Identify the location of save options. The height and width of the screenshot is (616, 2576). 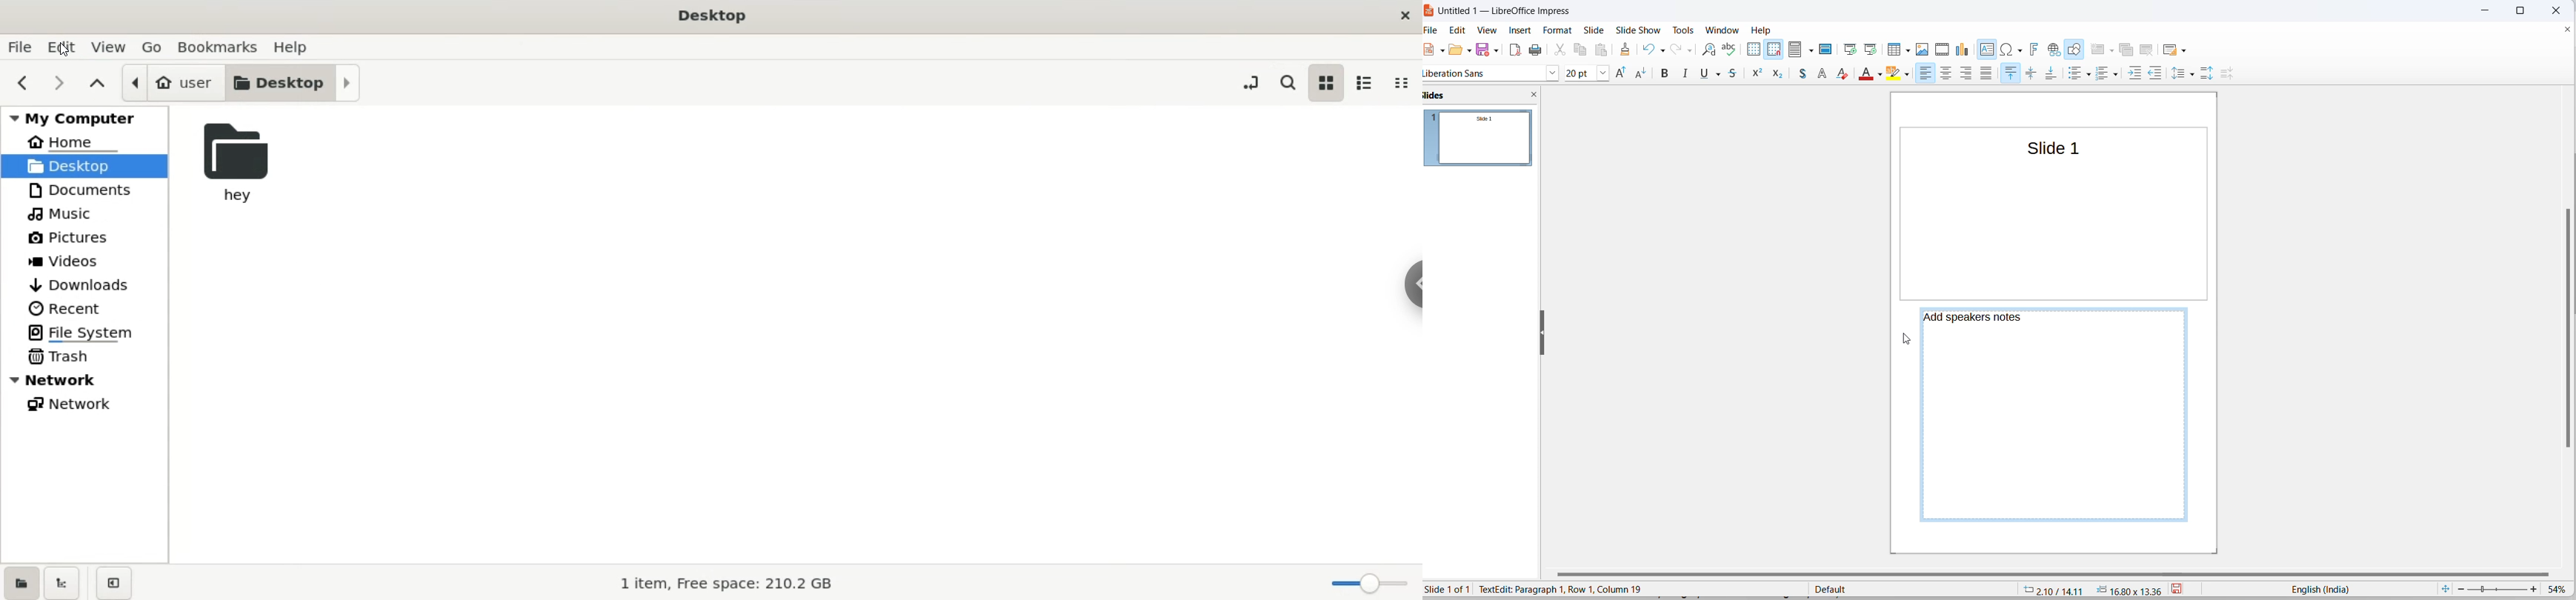
(1496, 49).